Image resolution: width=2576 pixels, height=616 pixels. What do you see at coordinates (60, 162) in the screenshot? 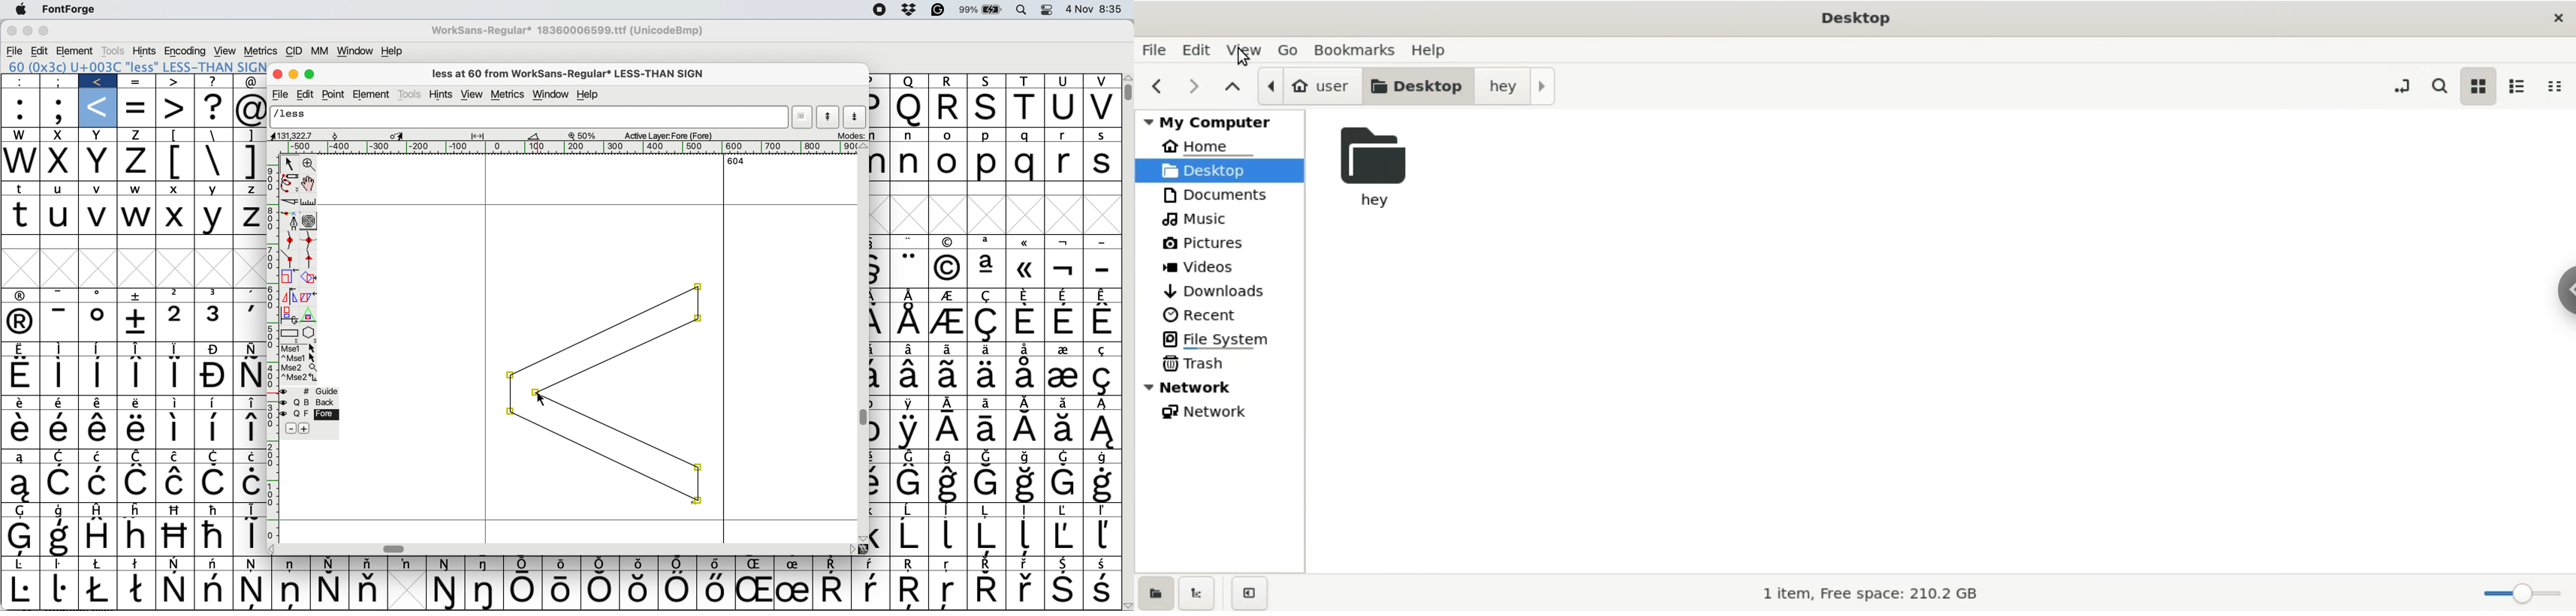
I see `x` at bounding box center [60, 162].